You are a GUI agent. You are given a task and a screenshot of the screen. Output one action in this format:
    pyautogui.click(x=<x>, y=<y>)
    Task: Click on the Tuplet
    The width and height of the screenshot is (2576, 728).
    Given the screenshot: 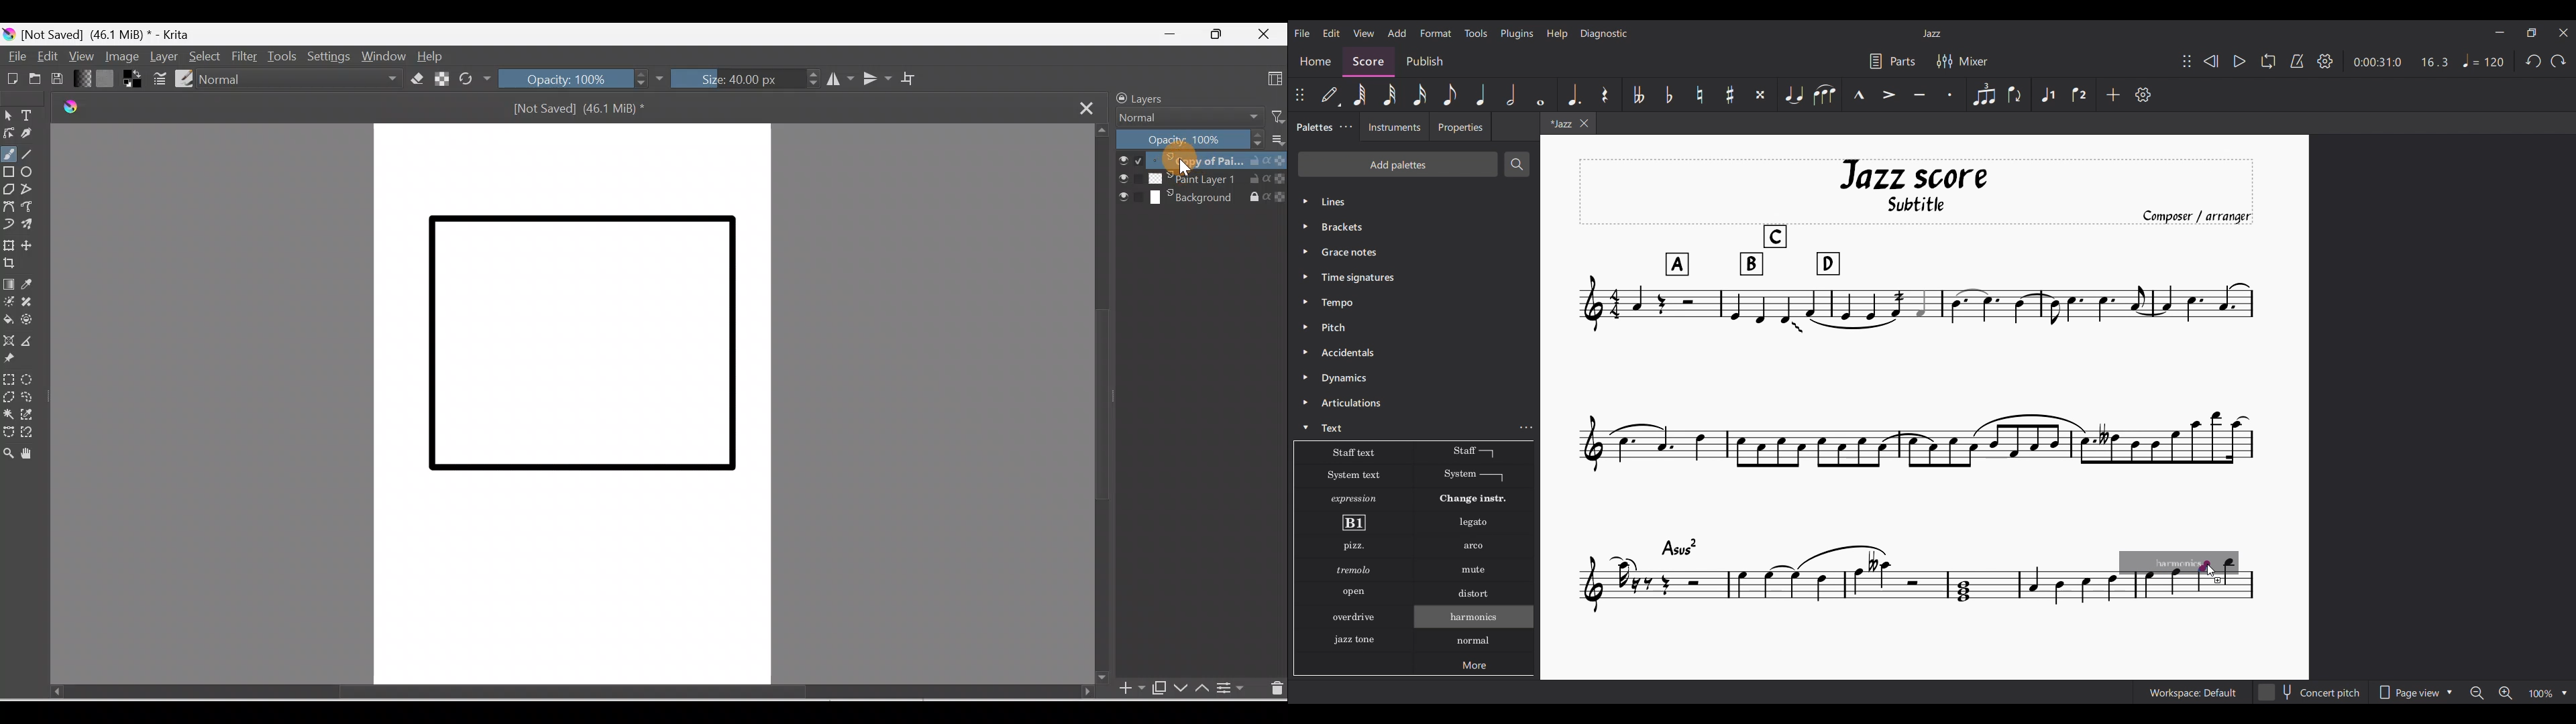 What is the action you would take?
    pyautogui.click(x=1984, y=95)
    